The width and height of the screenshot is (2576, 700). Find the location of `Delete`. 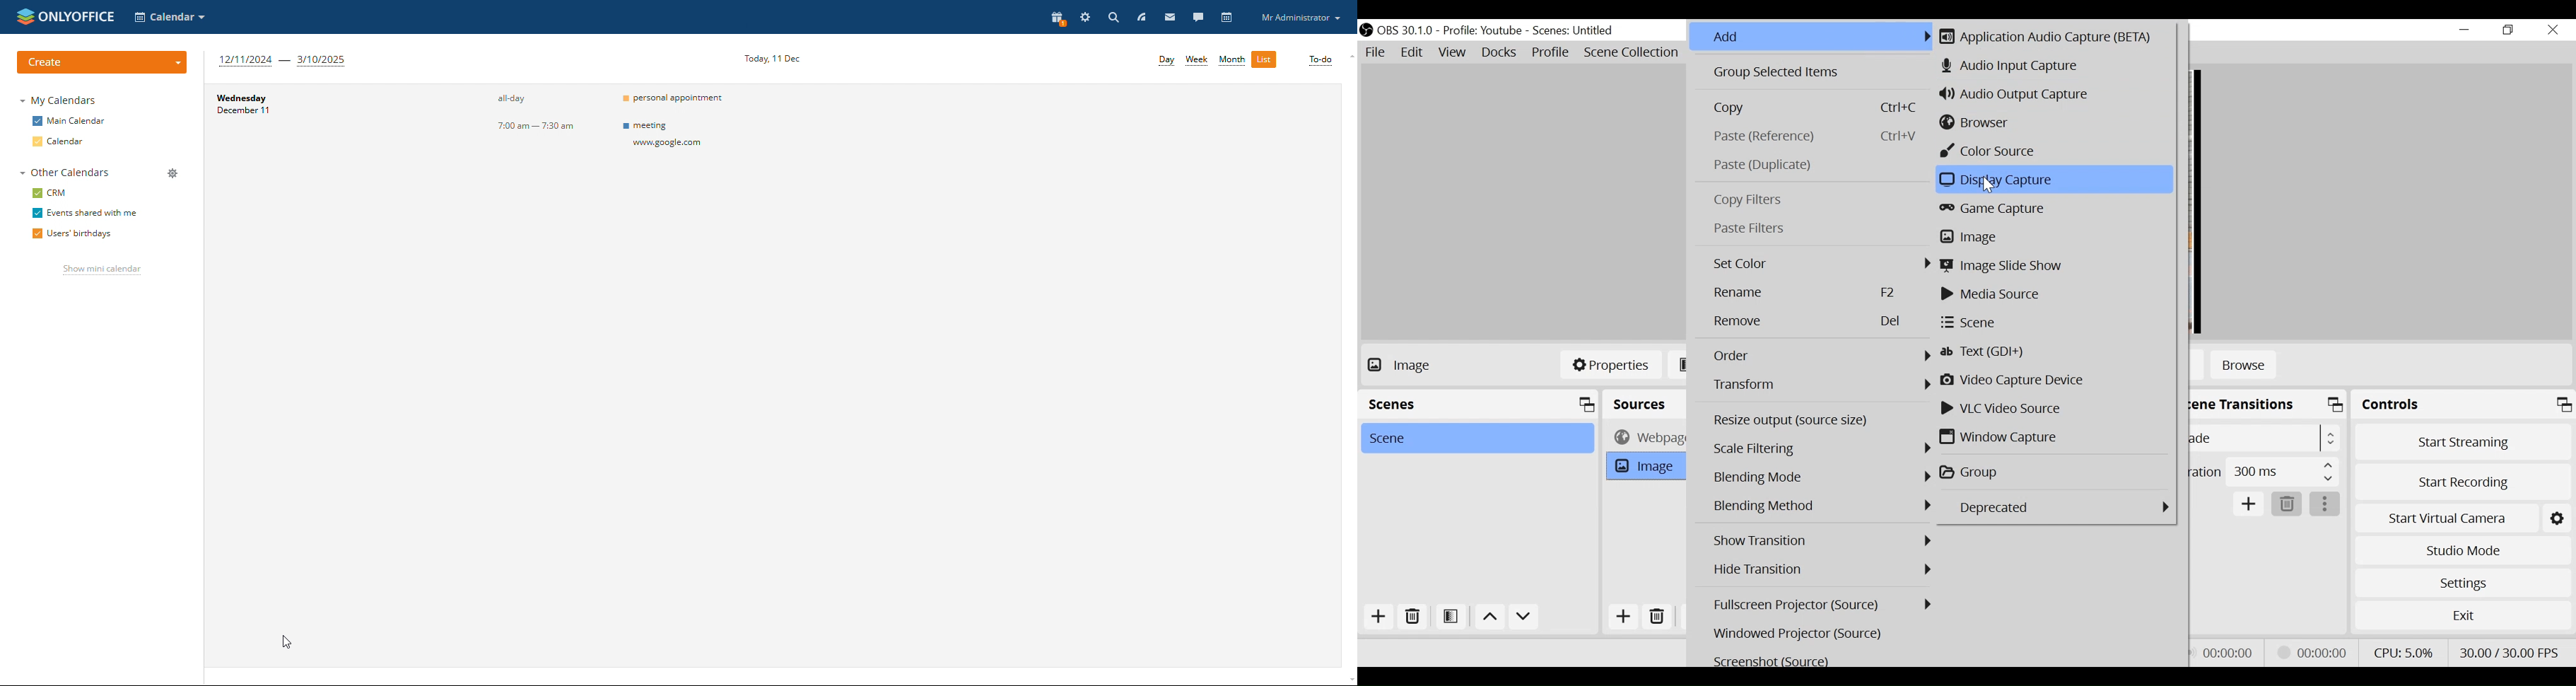

Delete is located at coordinates (2286, 504).